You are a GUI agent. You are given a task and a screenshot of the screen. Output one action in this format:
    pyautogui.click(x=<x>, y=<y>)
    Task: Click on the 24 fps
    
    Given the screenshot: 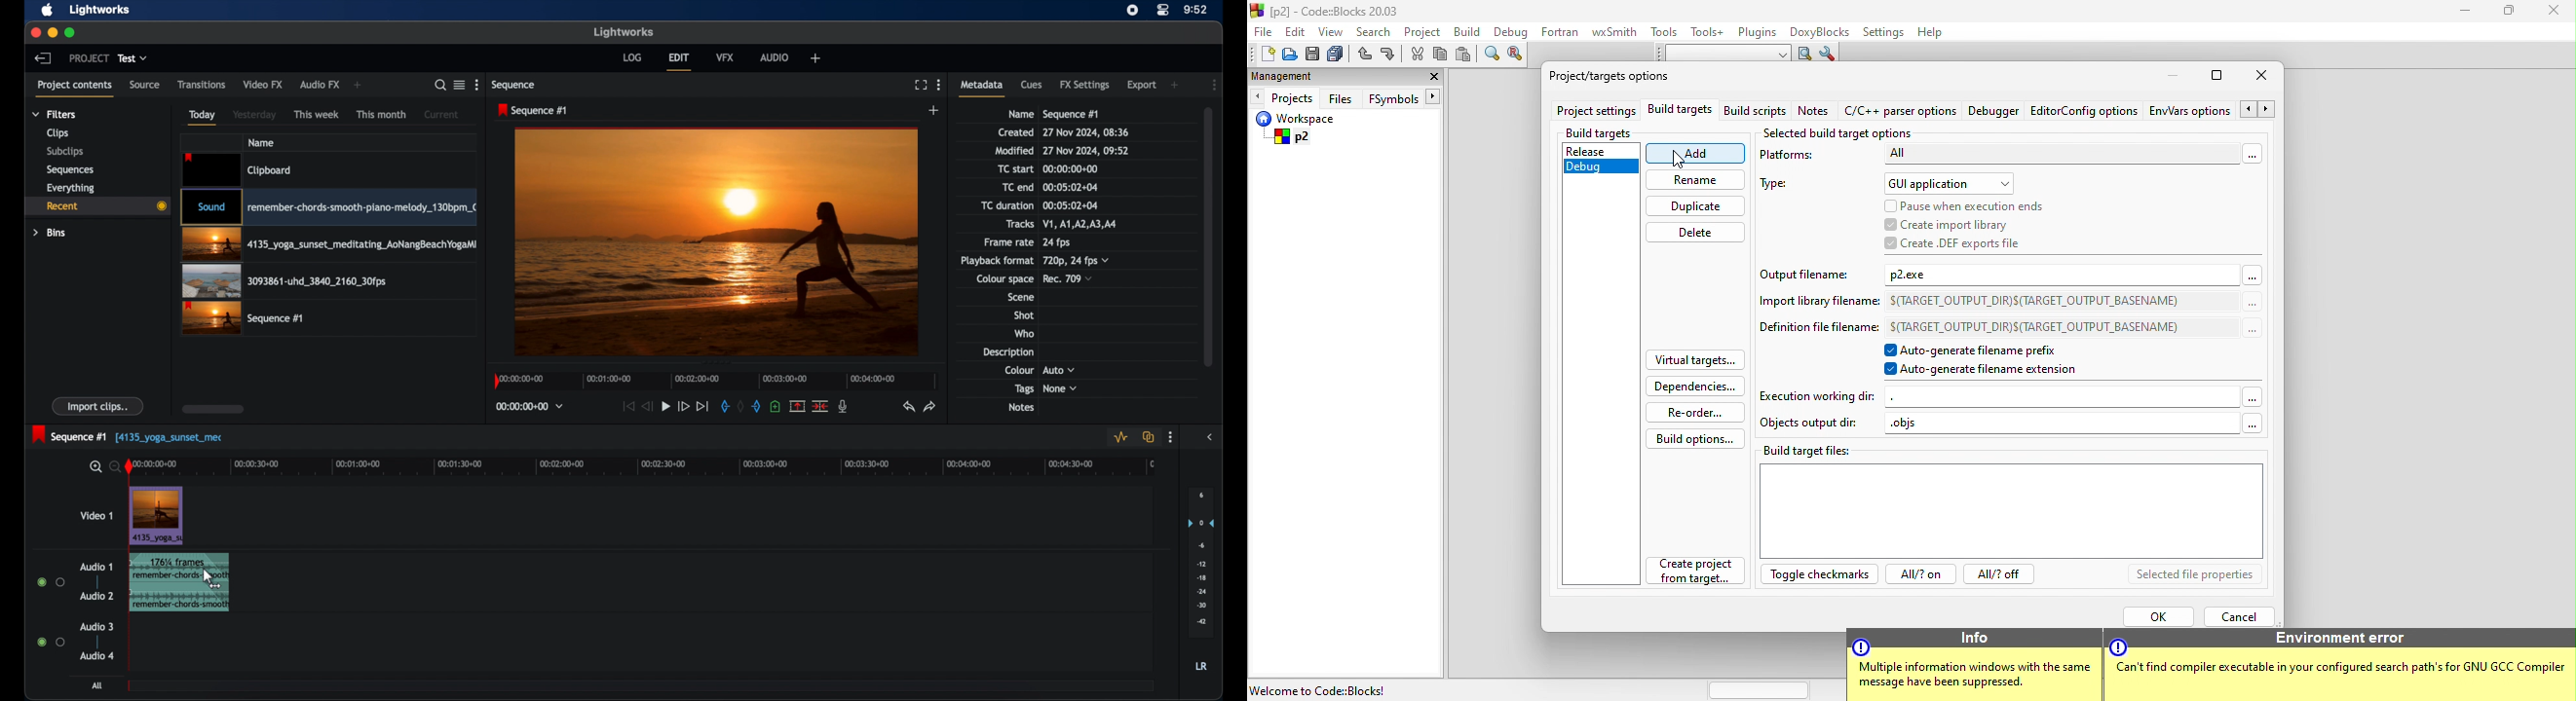 What is the action you would take?
    pyautogui.click(x=1057, y=243)
    